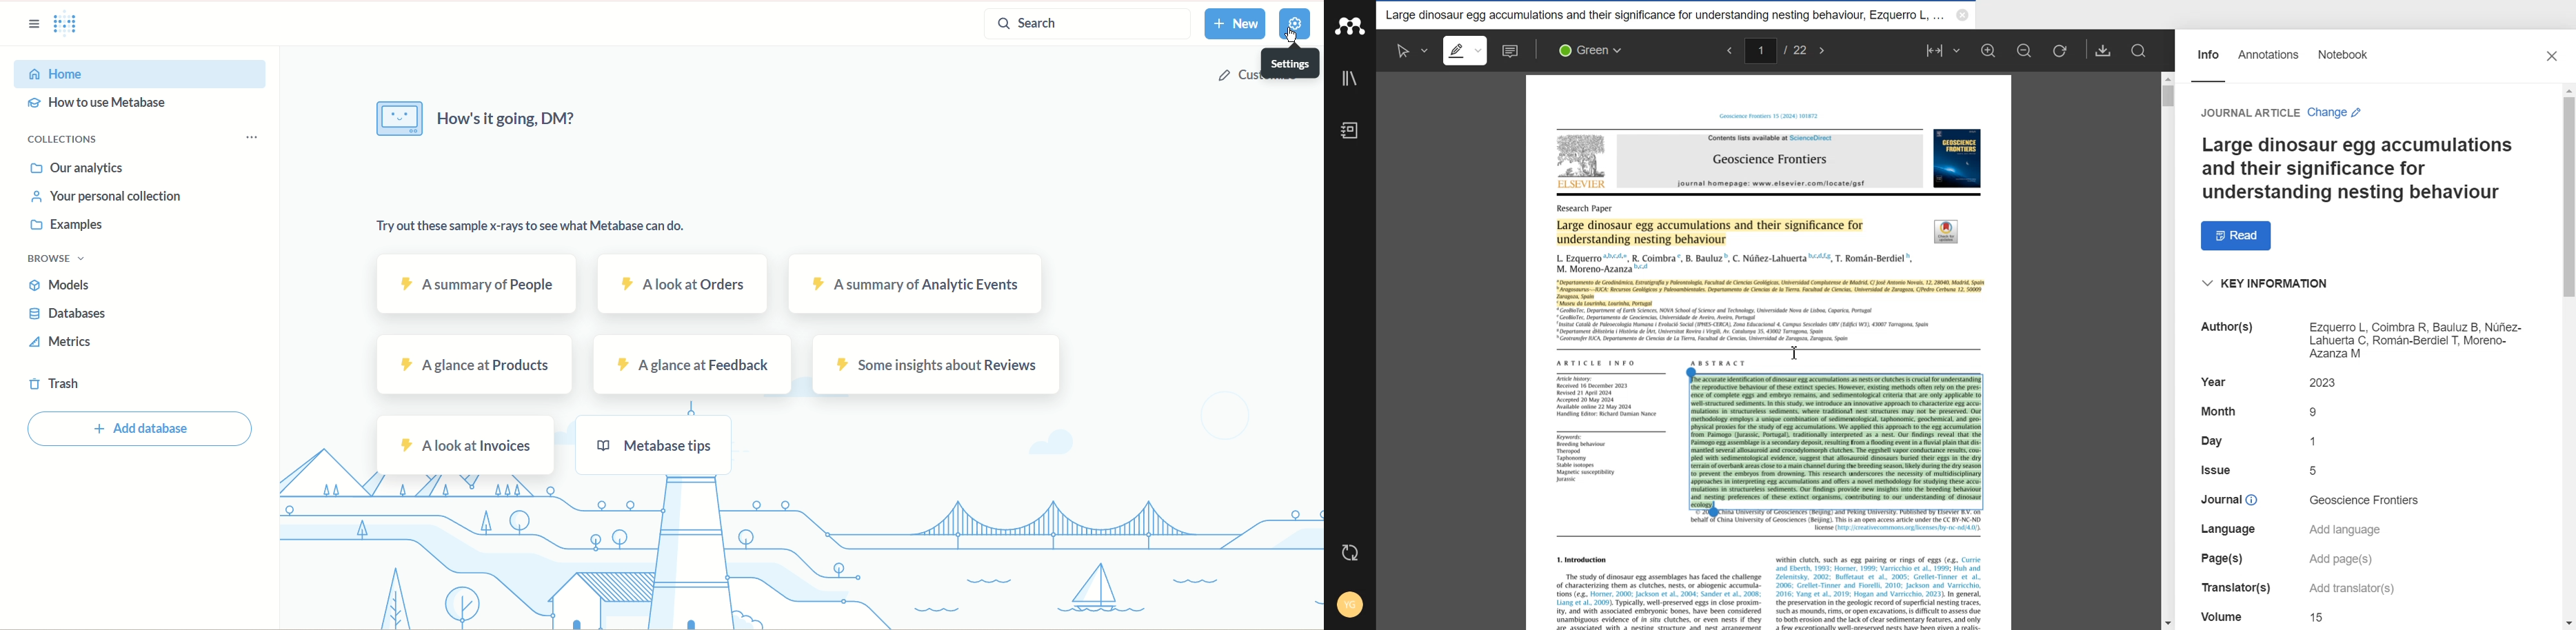 The image size is (2576, 644). Describe the element at coordinates (2214, 381) in the screenshot. I see `text` at that location.